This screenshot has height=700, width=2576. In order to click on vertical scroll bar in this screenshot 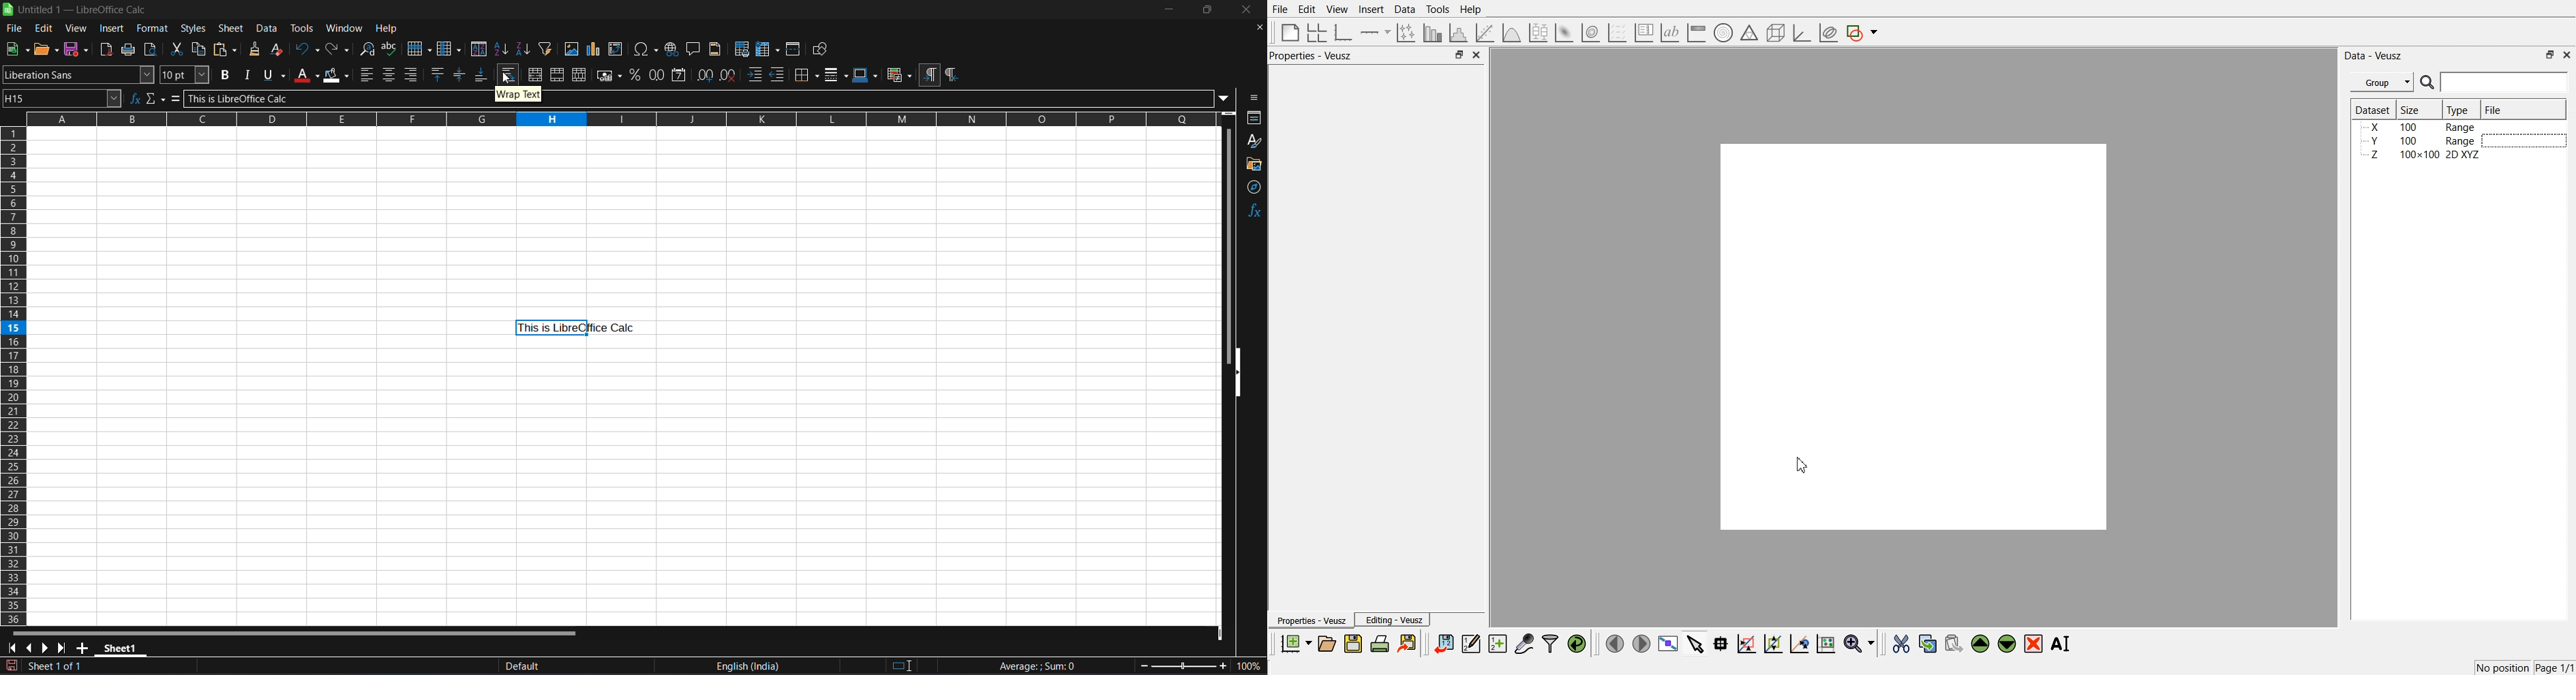, I will do `click(1229, 249)`.